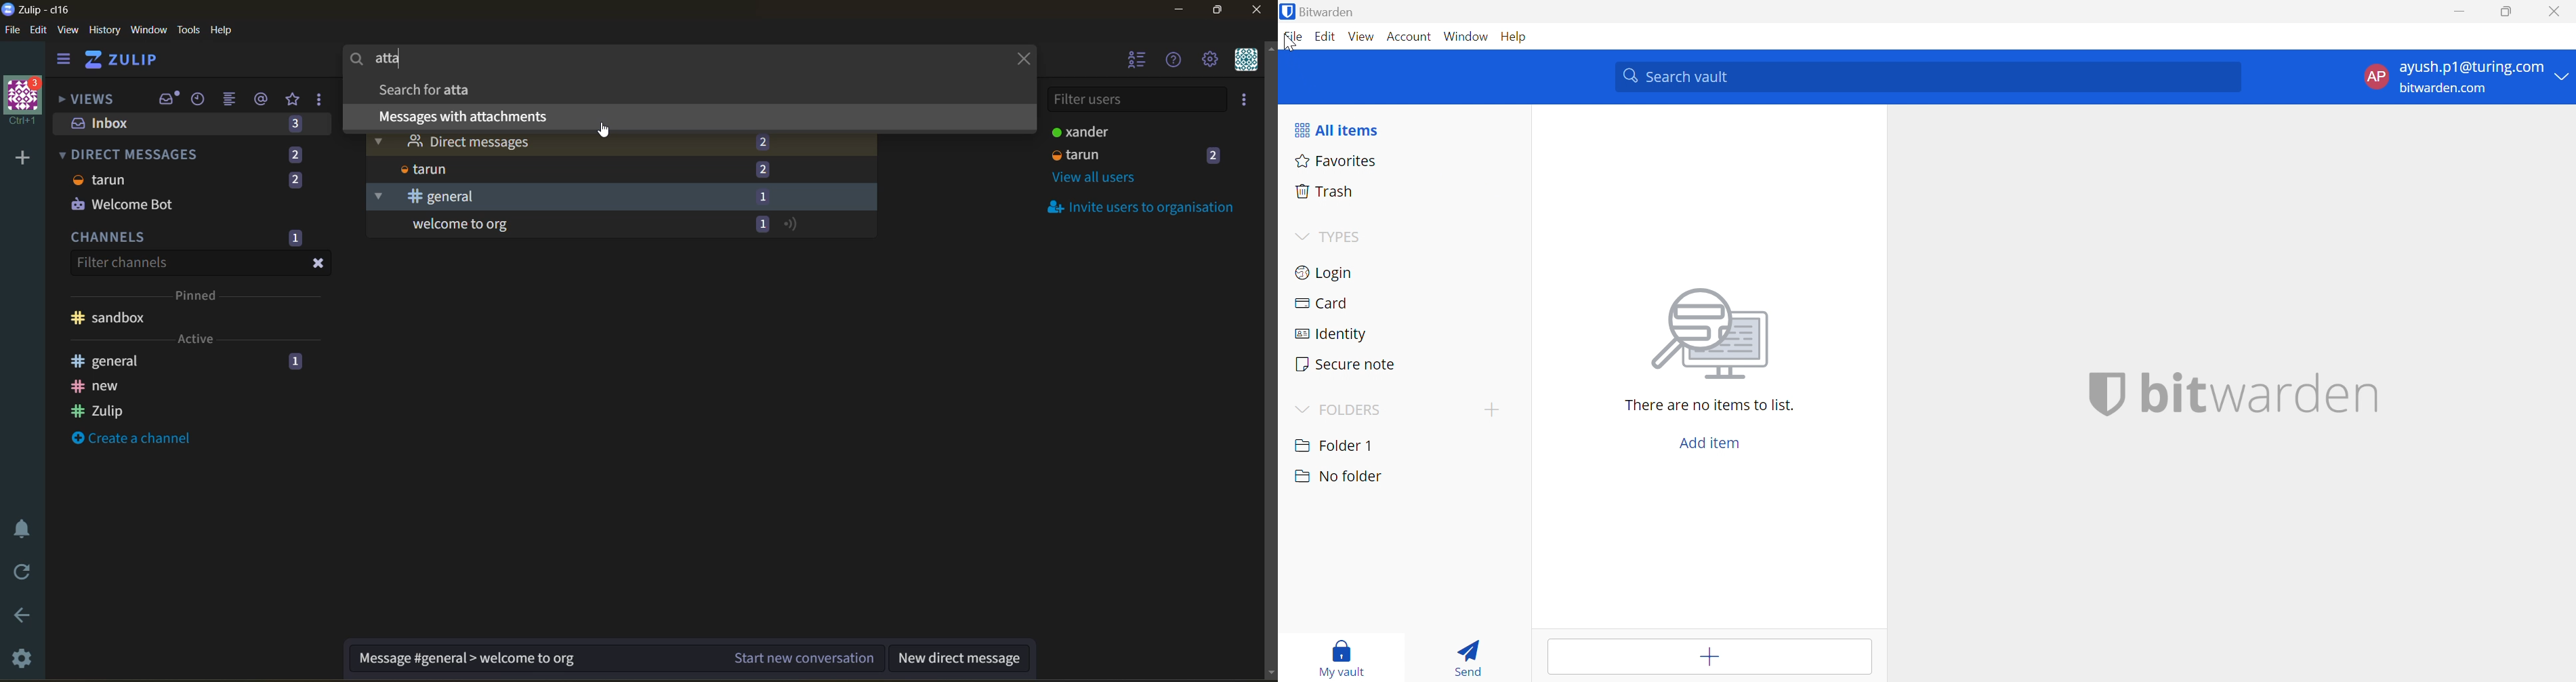  What do you see at coordinates (1714, 334) in the screenshot?
I see `image` at bounding box center [1714, 334].